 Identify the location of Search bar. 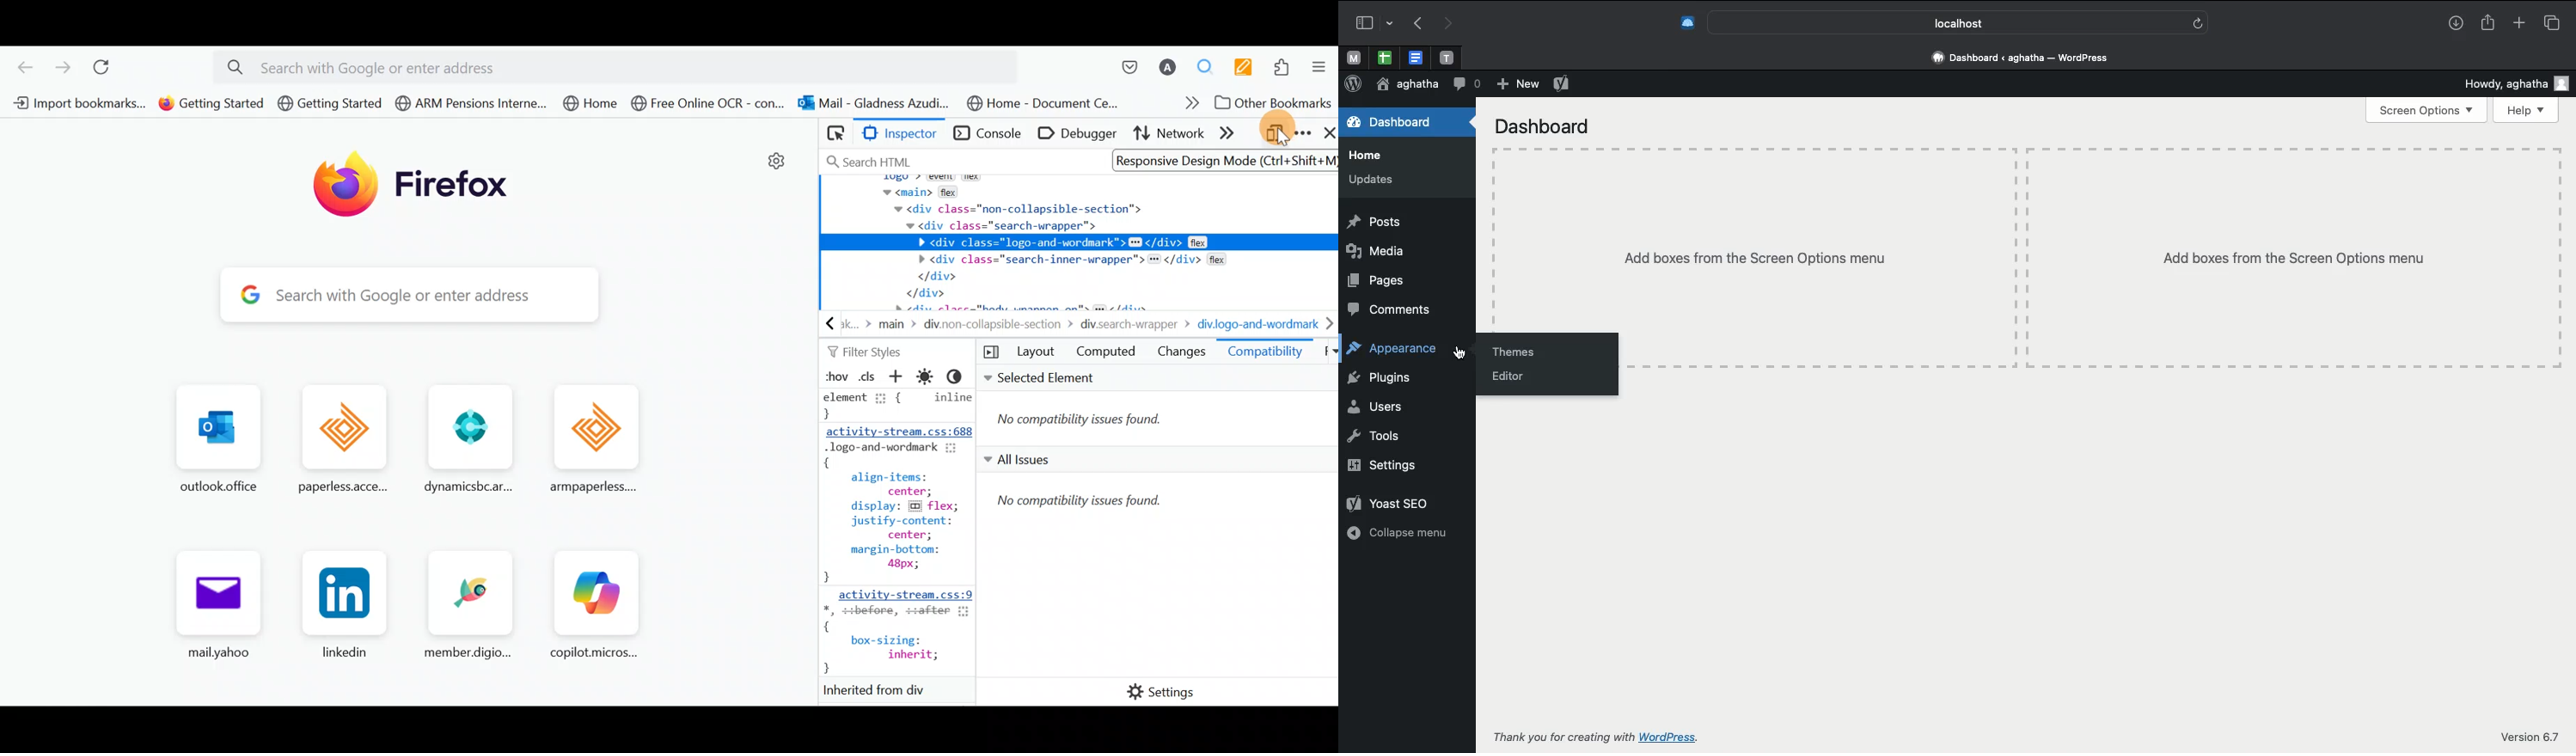
(395, 296).